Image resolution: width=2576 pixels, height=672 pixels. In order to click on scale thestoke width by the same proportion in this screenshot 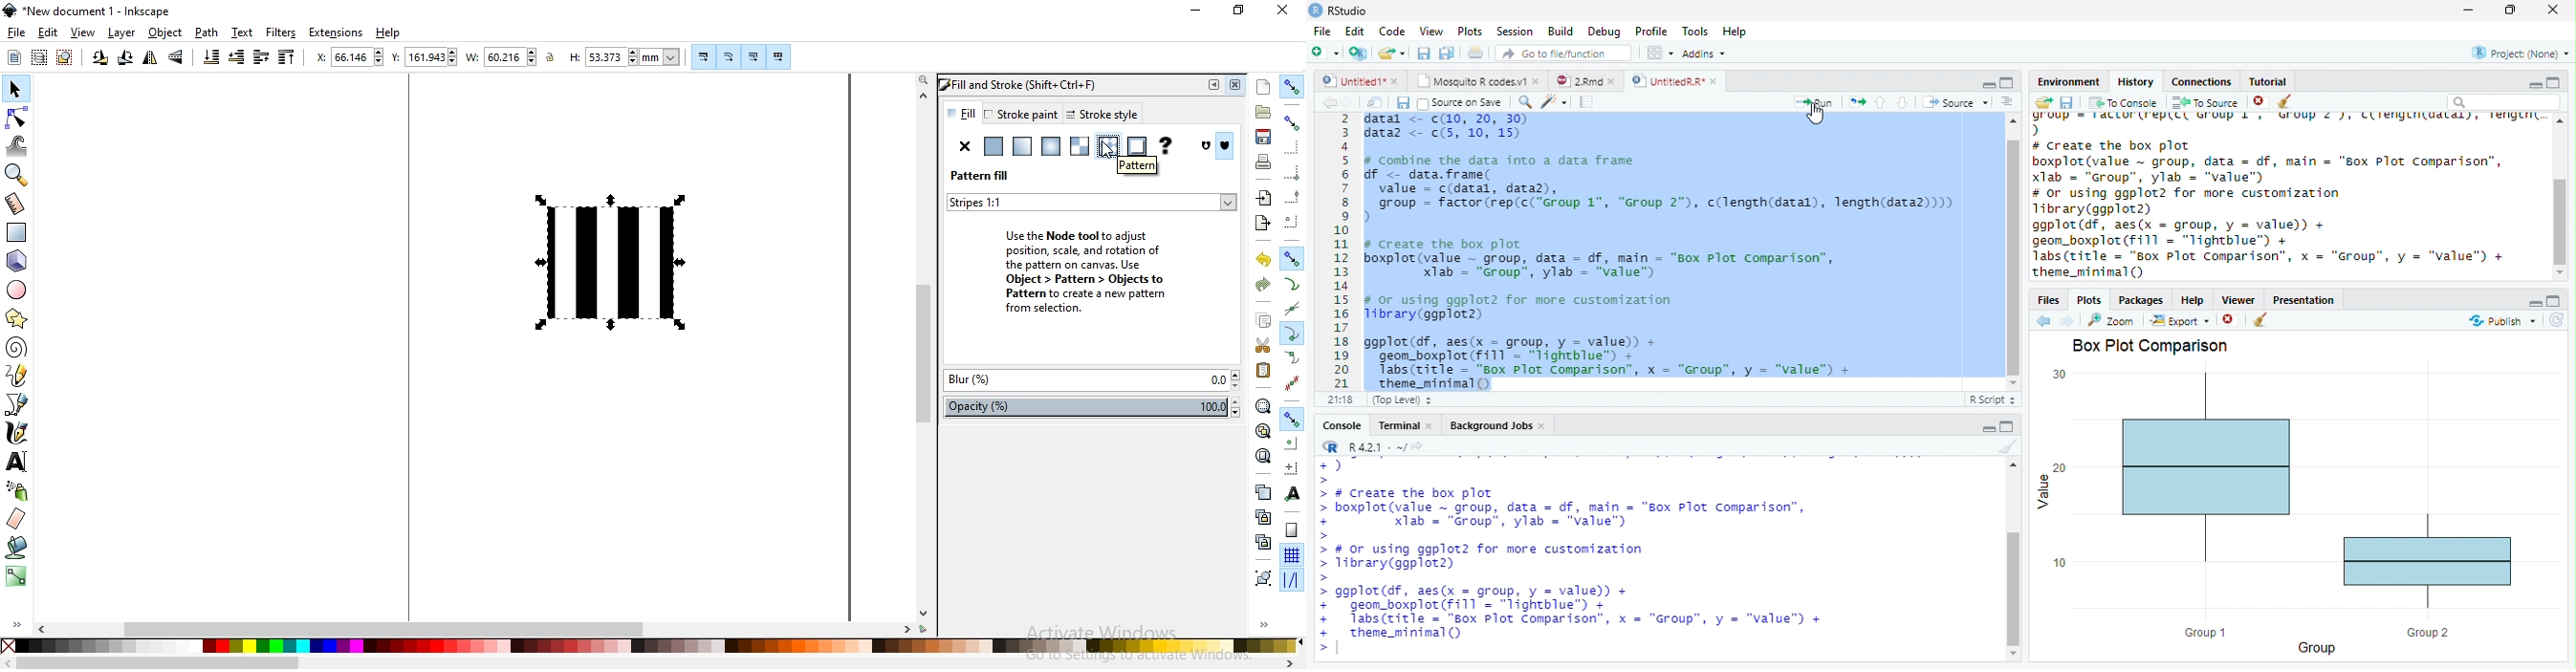, I will do `click(702, 56)`.